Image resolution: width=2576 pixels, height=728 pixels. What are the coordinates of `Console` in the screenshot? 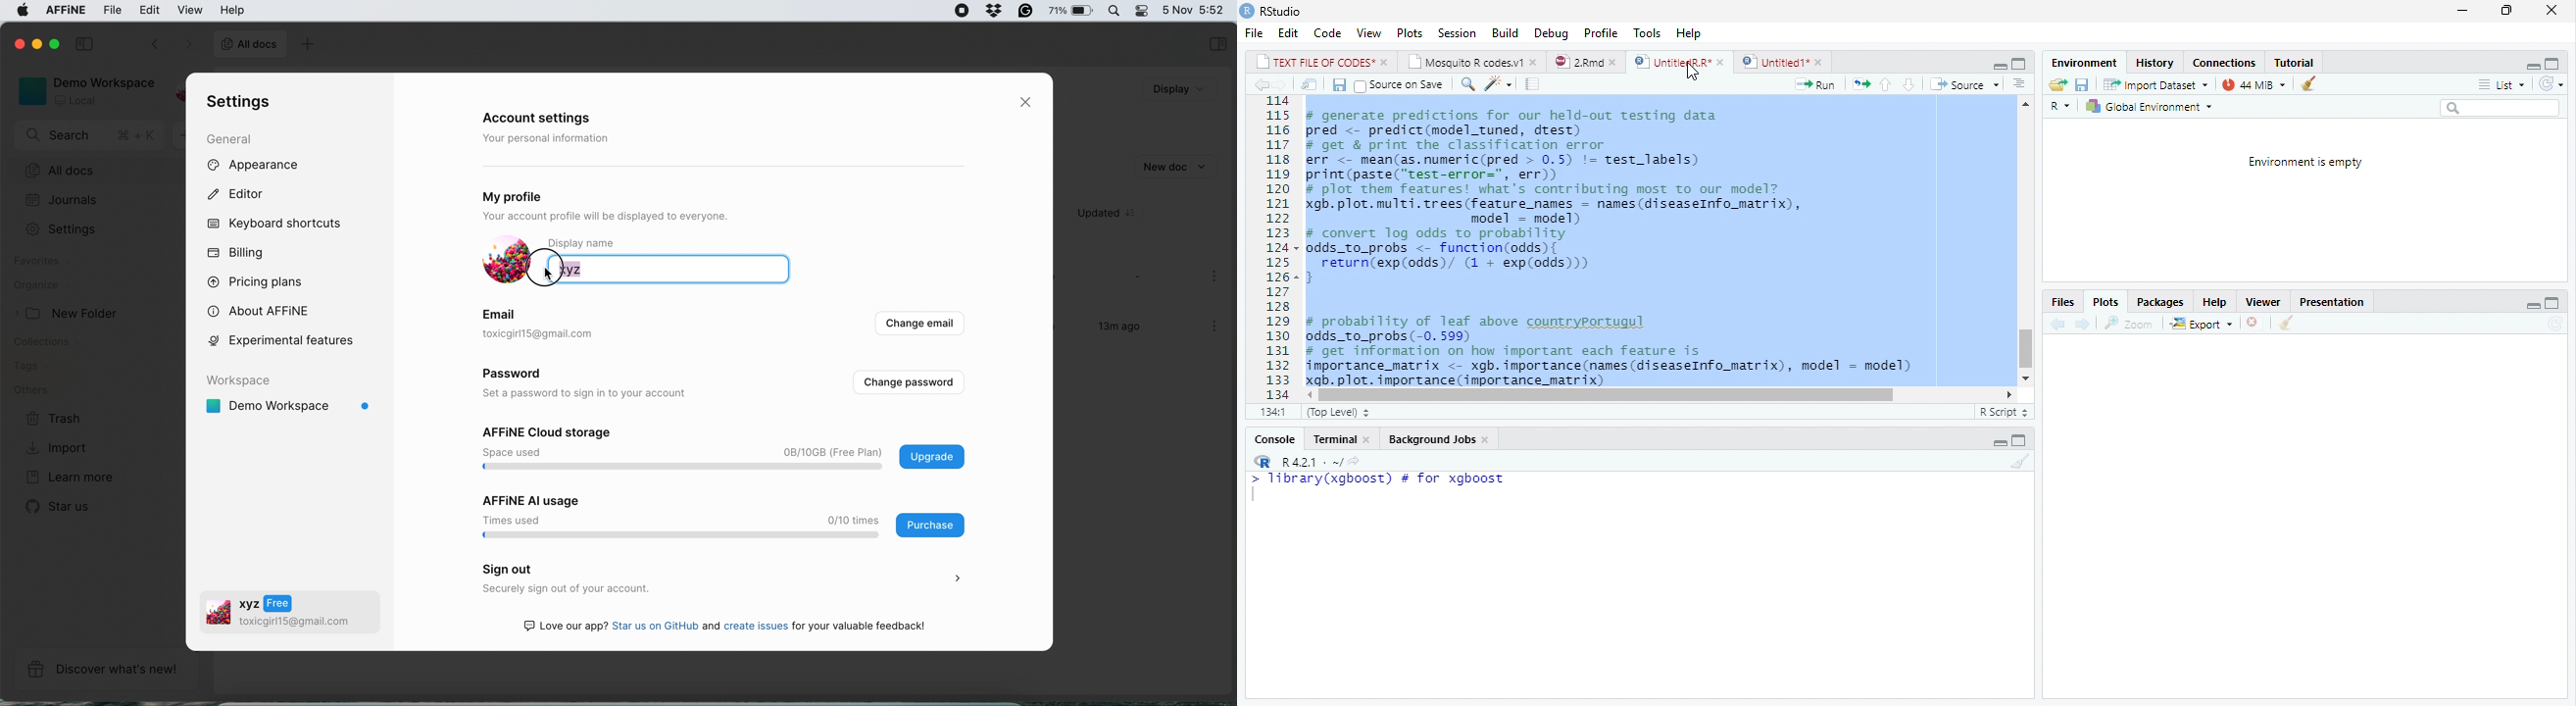 It's located at (1275, 438).